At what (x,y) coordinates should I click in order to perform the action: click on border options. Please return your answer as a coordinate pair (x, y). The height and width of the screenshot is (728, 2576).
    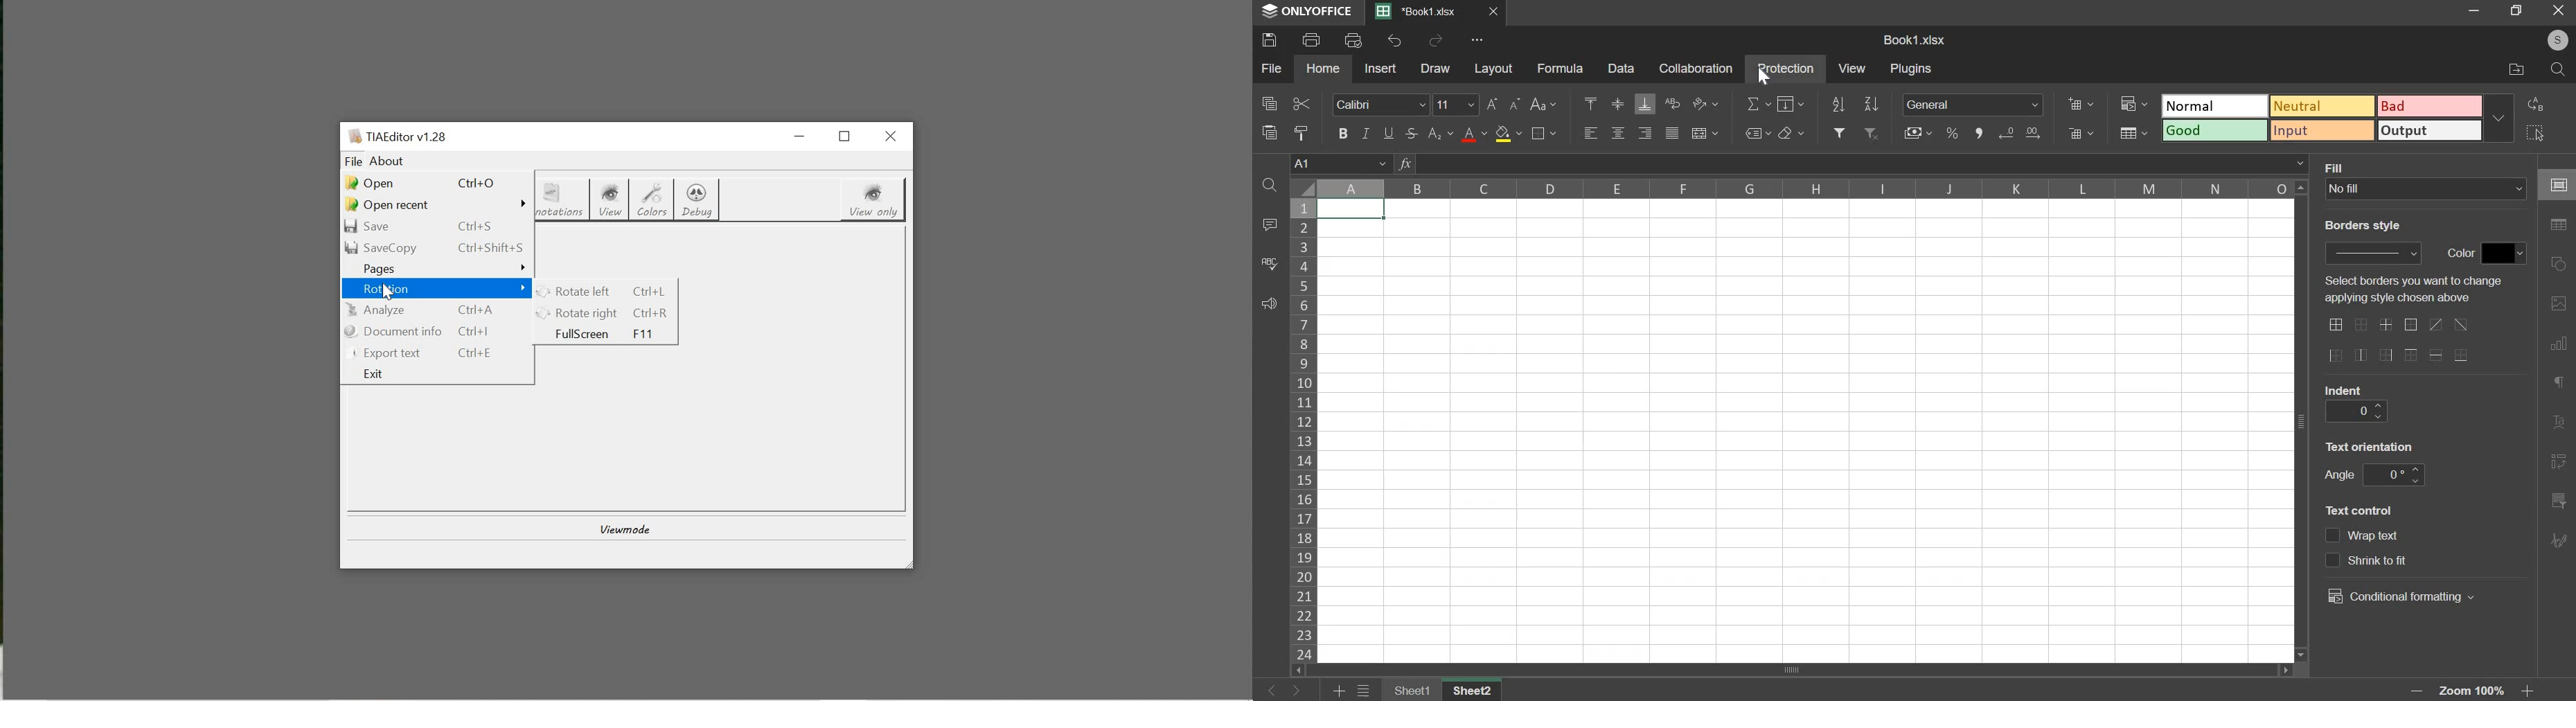
    Looking at the image, I should click on (2460, 355).